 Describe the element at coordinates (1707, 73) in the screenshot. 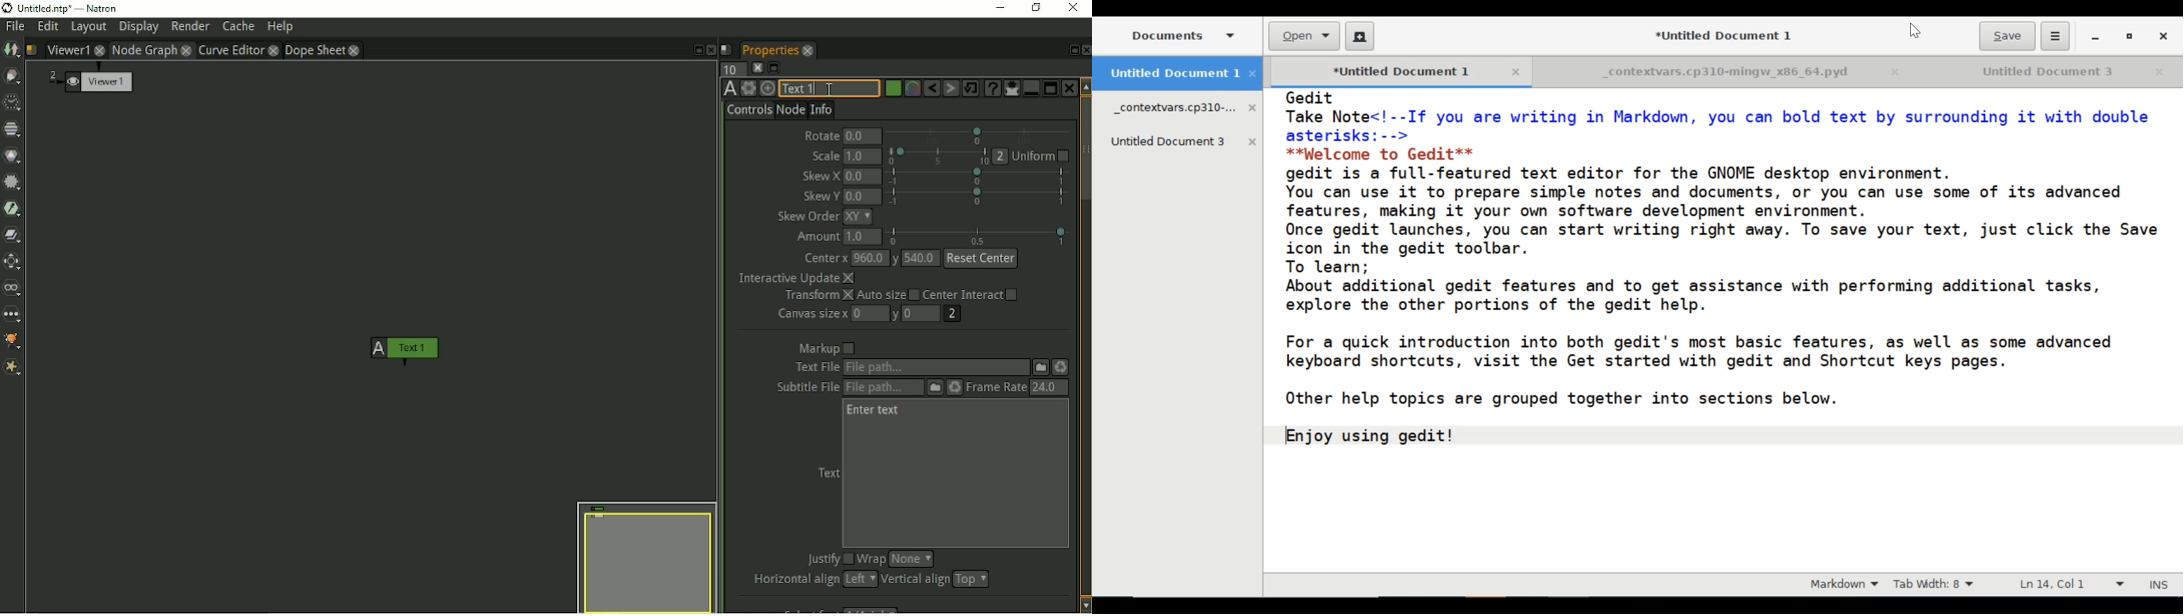

I see `_contextvars.cp310-minger_xc86_64.pyd Tab` at that location.